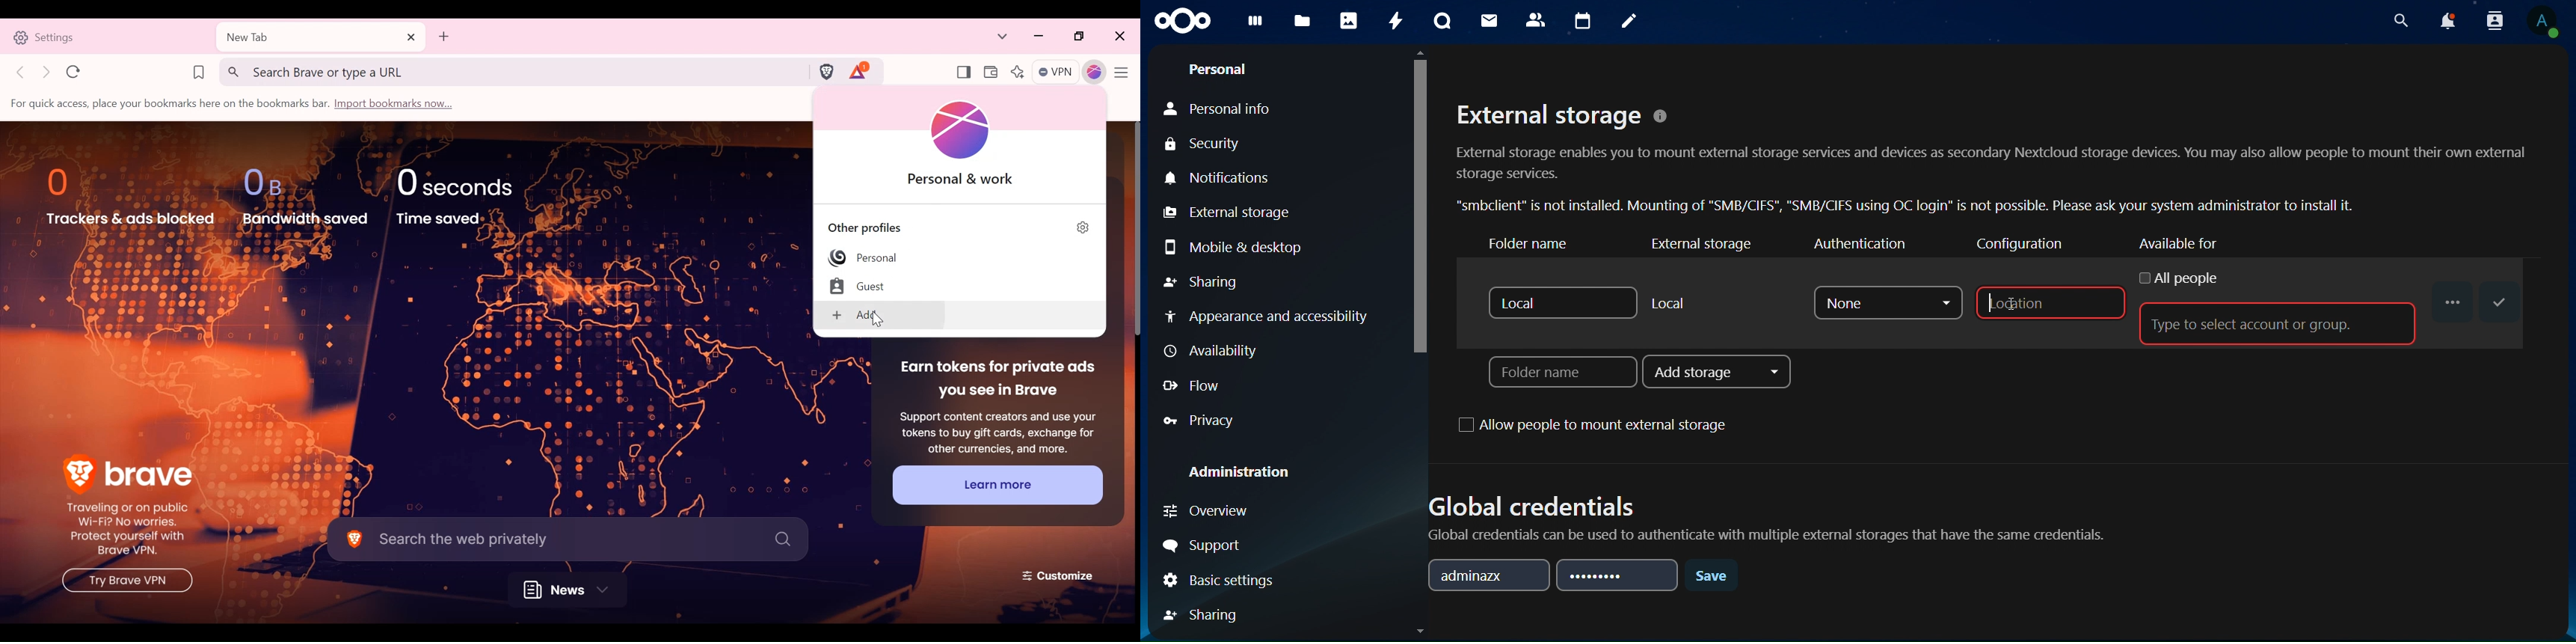 This screenshot has width=2576, height=644. Describe the element at coordinates (1017, 73) in the screenshot. I see `Leo AI` at that location.